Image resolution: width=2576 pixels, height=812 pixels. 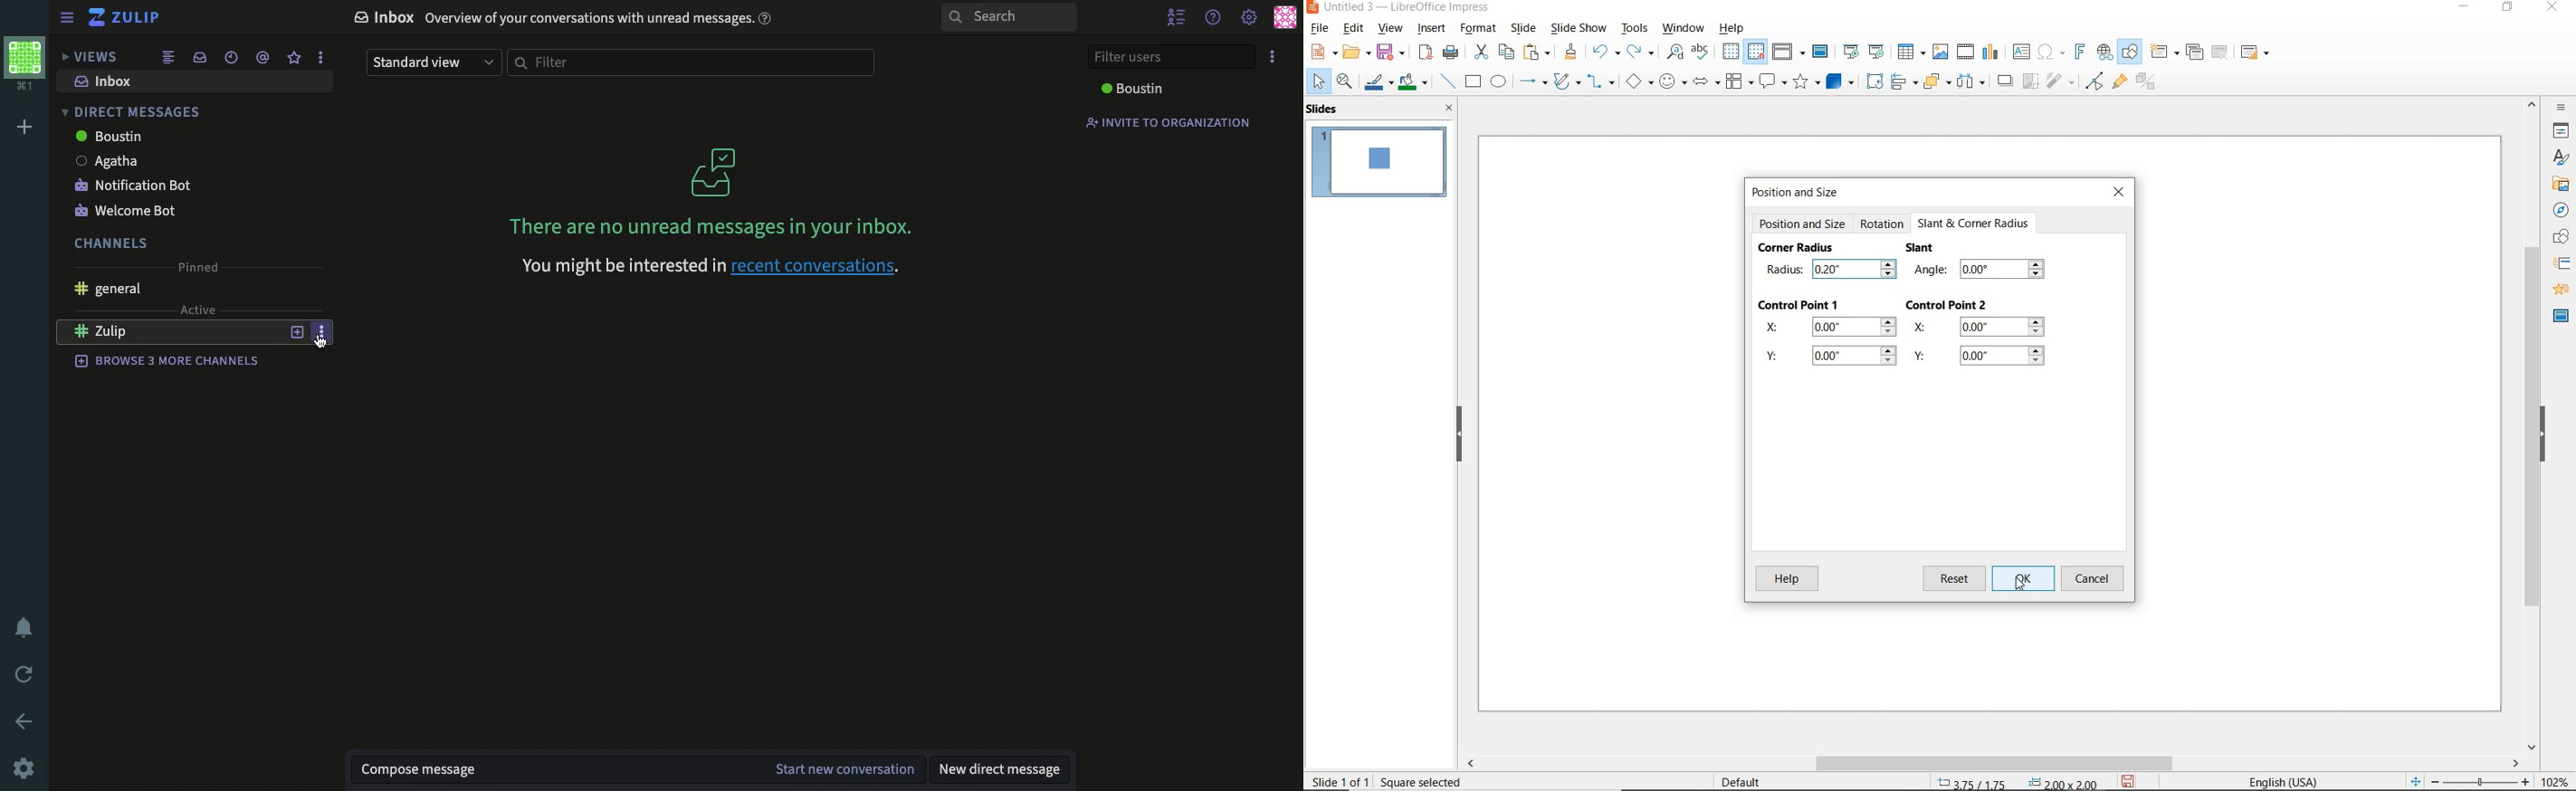 What do you see at coordinates (1248, 18) in the screenshot?
I see `settings` at bounding box center [1248, 18].